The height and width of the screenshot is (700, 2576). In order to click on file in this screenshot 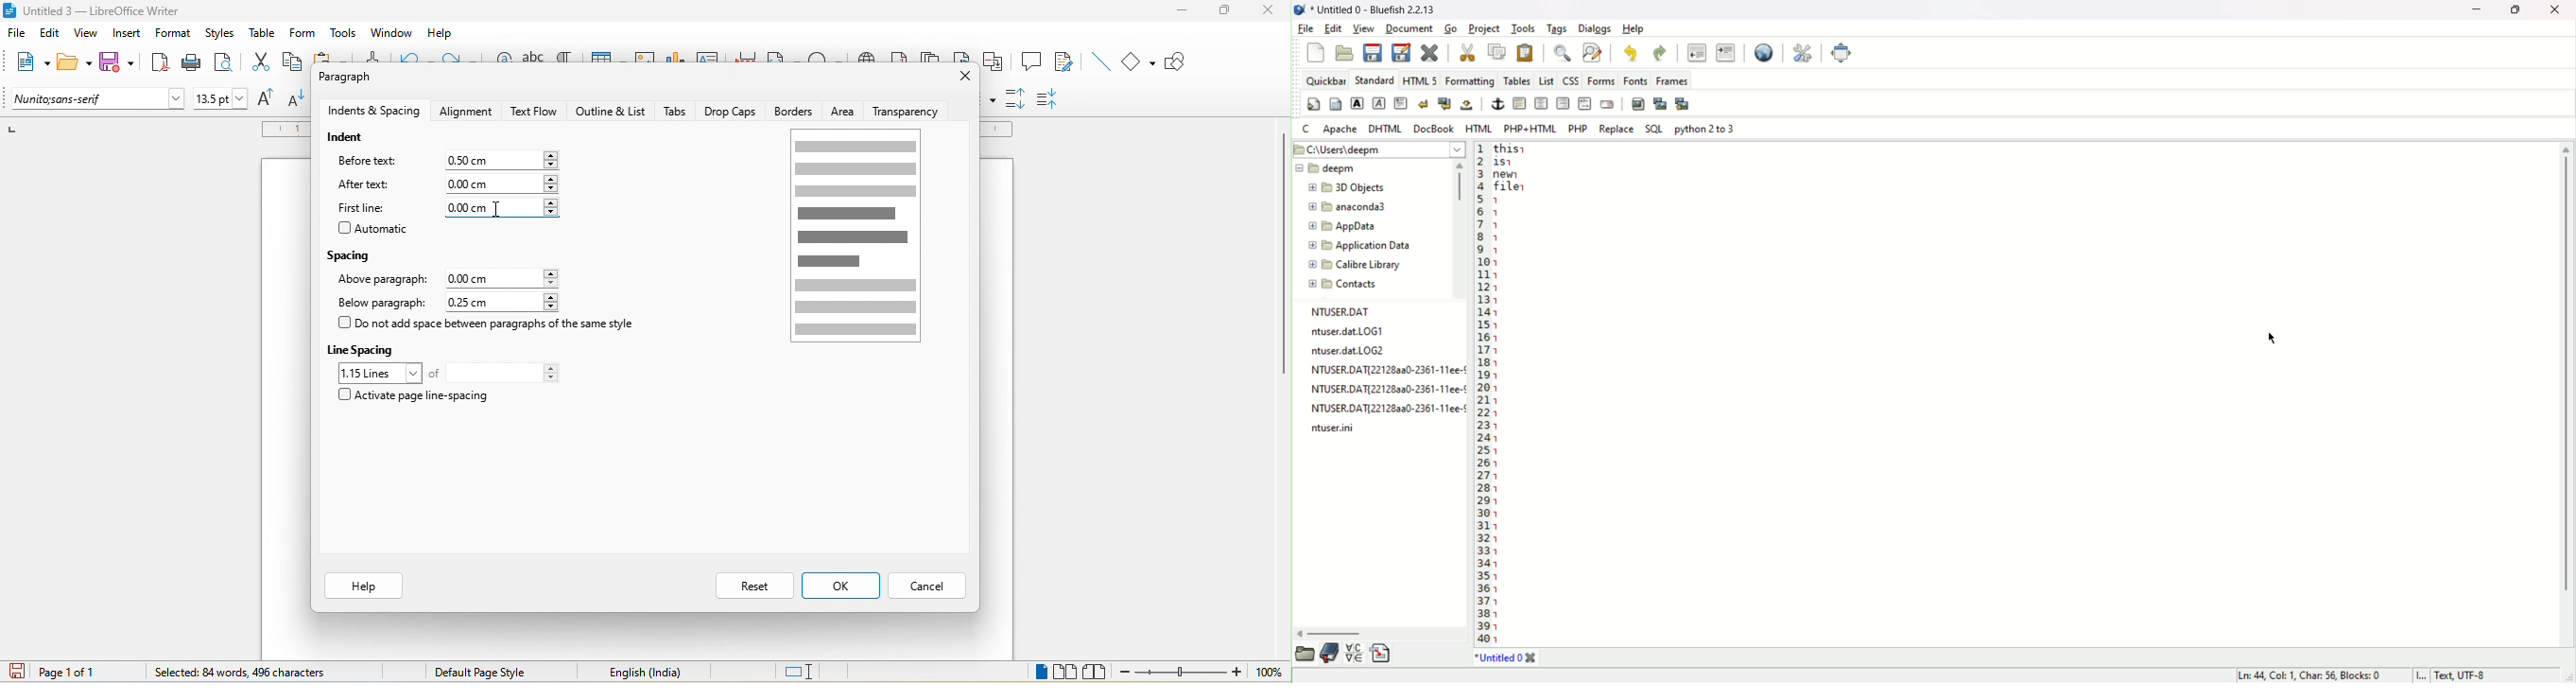, I will do `click(1305, 29)`.